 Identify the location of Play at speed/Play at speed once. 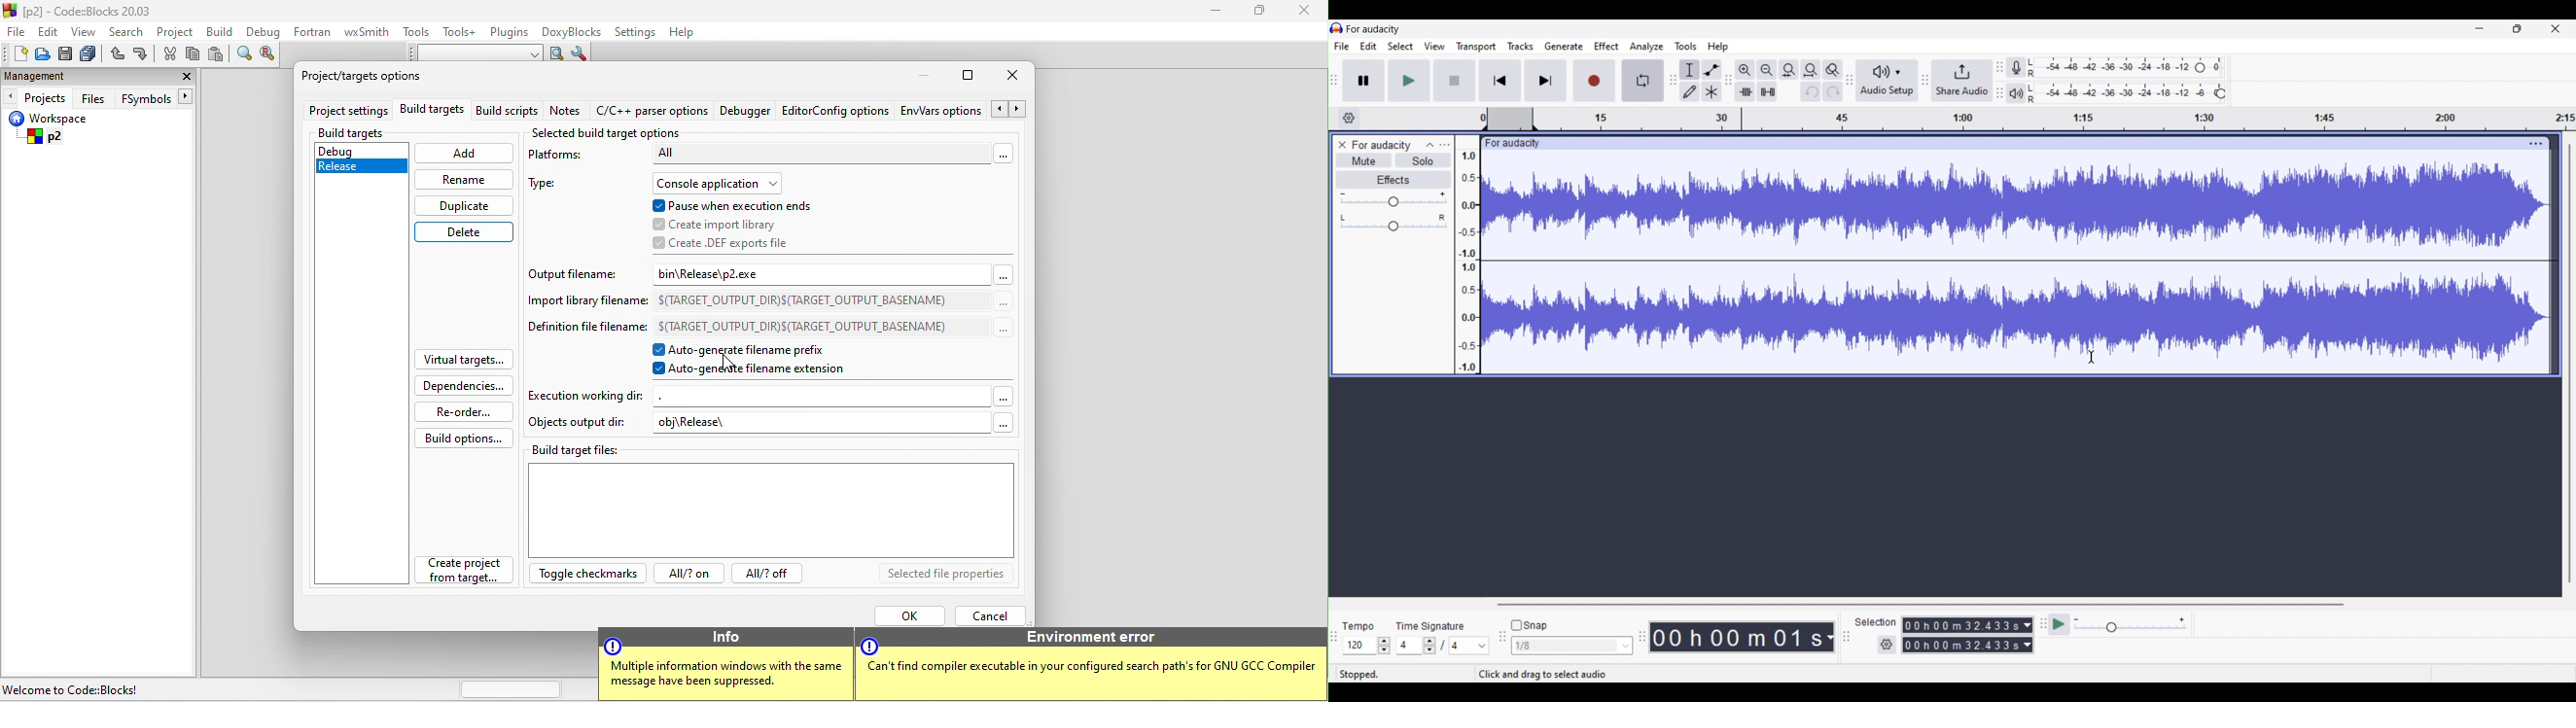
(2060, 625).